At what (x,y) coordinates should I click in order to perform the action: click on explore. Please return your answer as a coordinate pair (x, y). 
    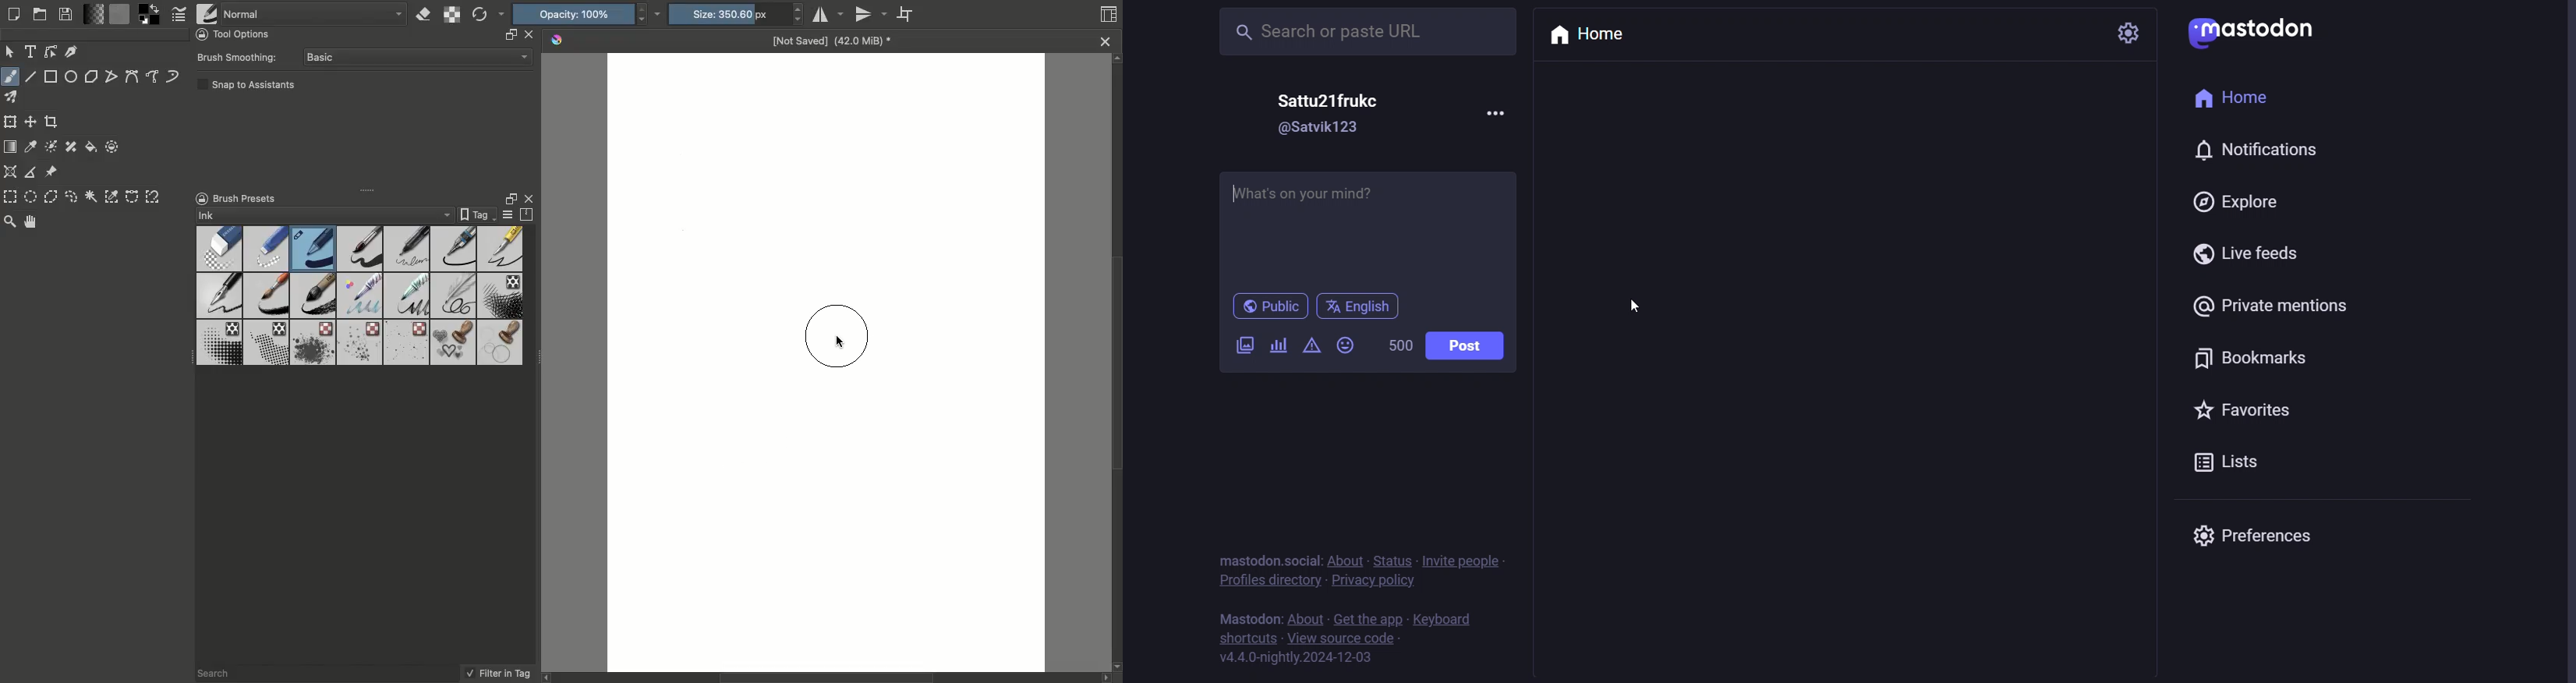
    Looking at the image, I should click on (2239, 204).